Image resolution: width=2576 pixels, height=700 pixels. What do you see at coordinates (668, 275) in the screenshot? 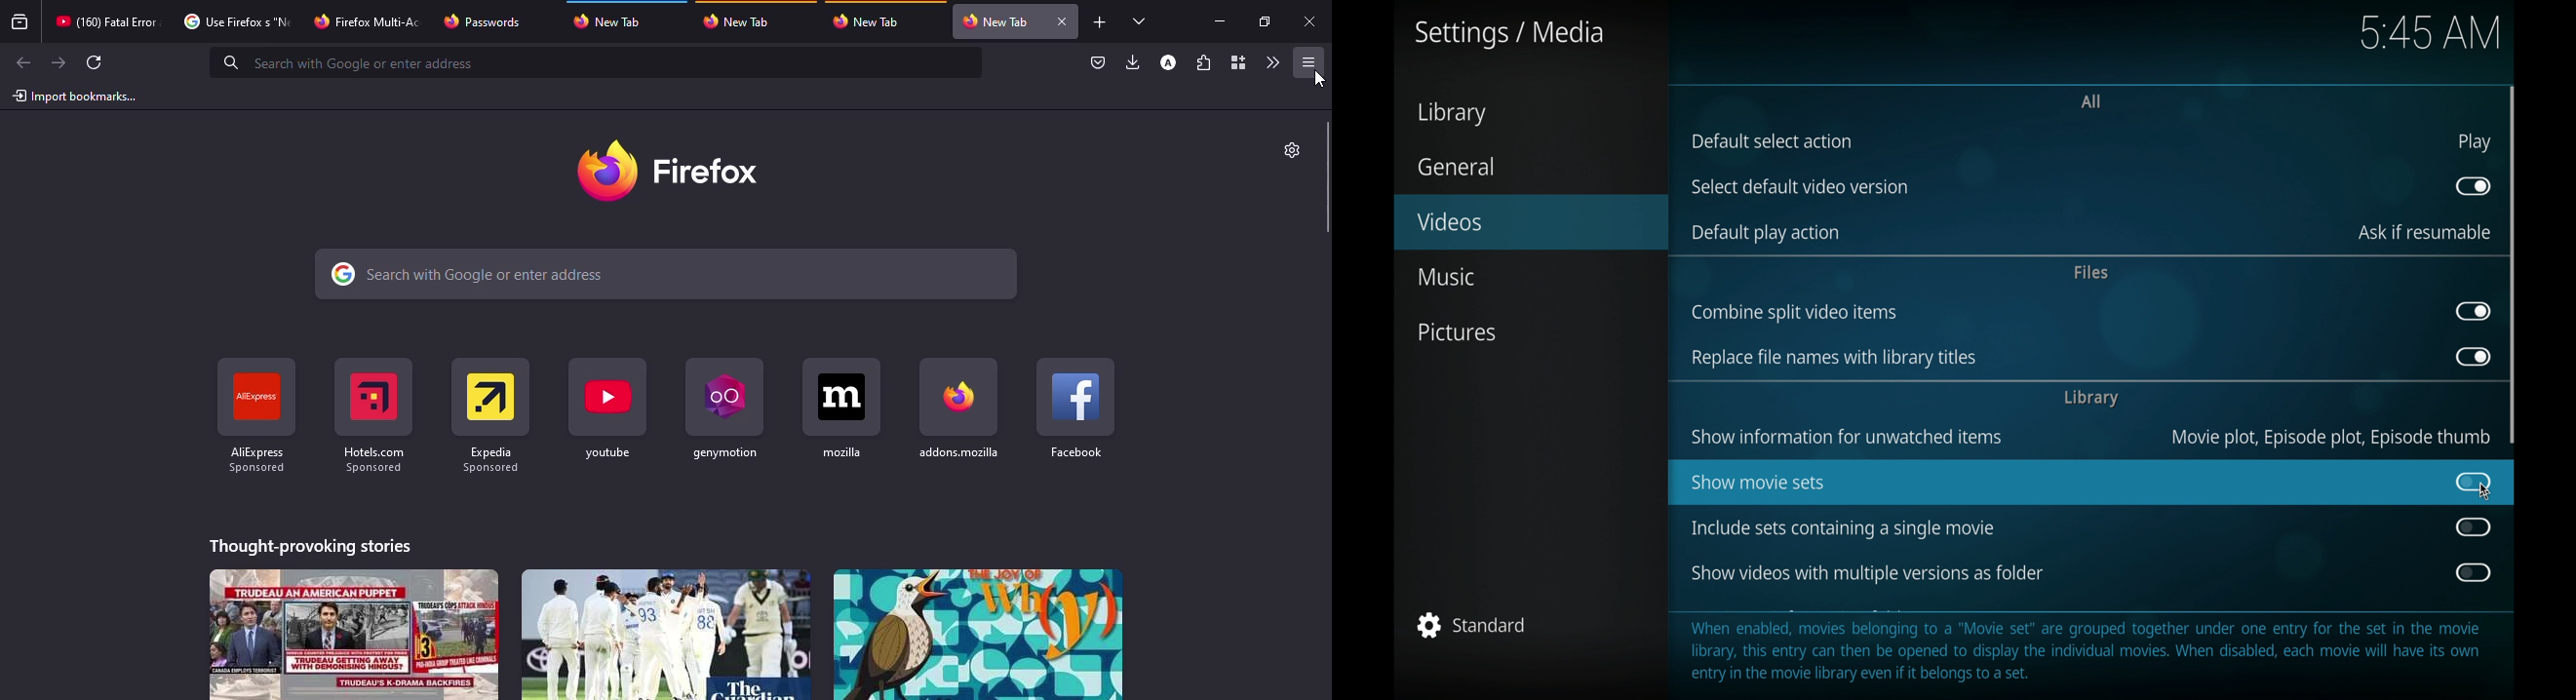
I see `search` at bounding box center [668, 275].